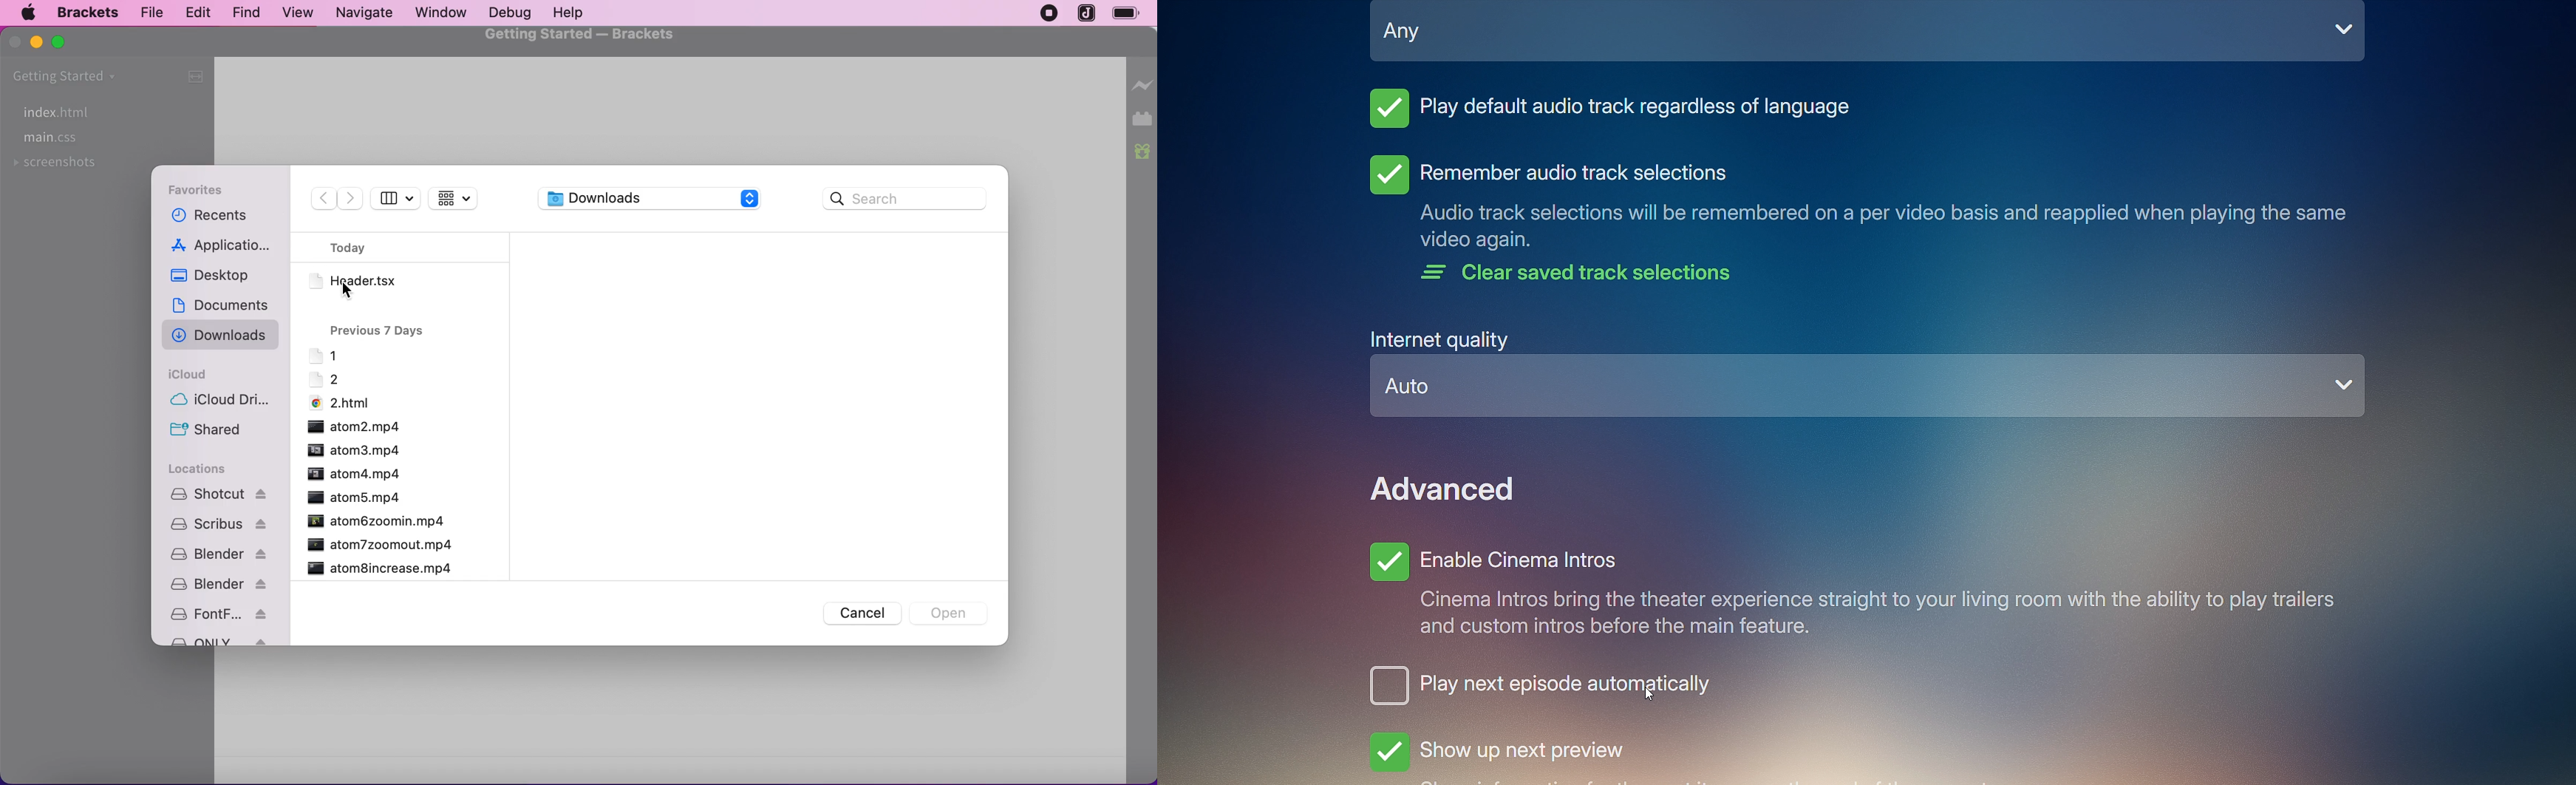 The image size is (2576, 812). I want to click on fontforge, so click(218, 613).